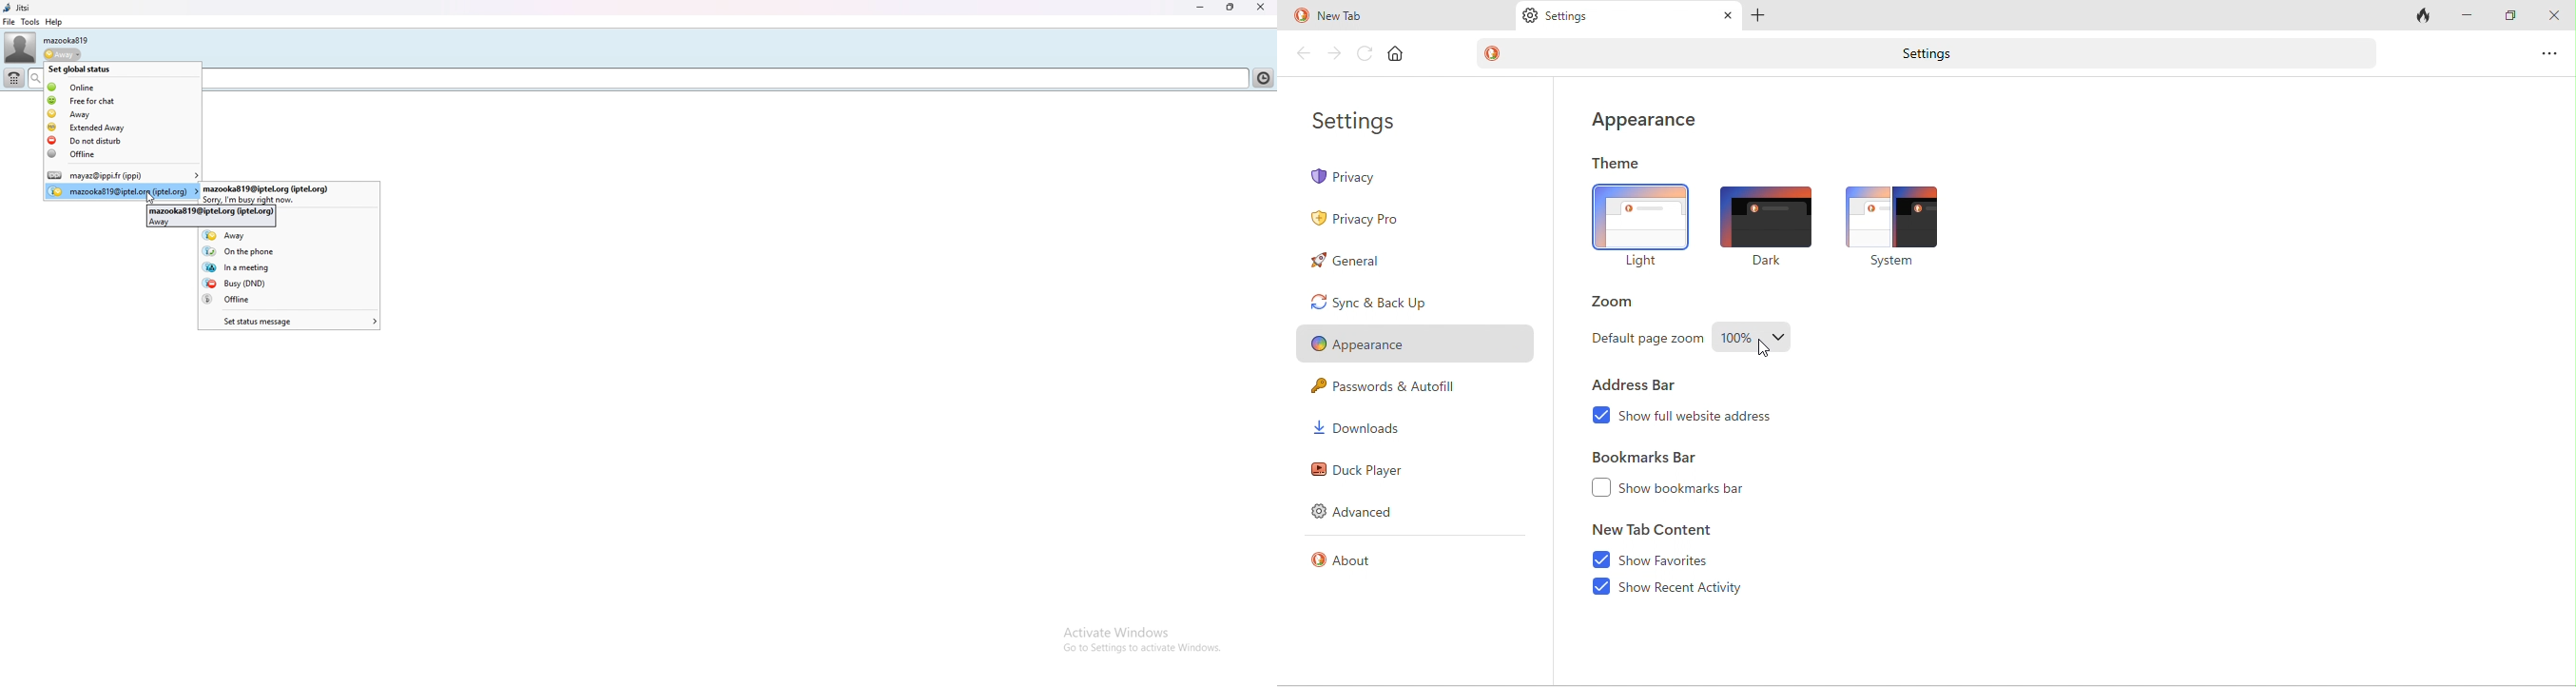 Image resolution: width=2576 pixels, height=700 pixels. What do you see at coordinates (1765, 215) in the screenshot?
I see `dark ` at bounding box center [1765, 215].